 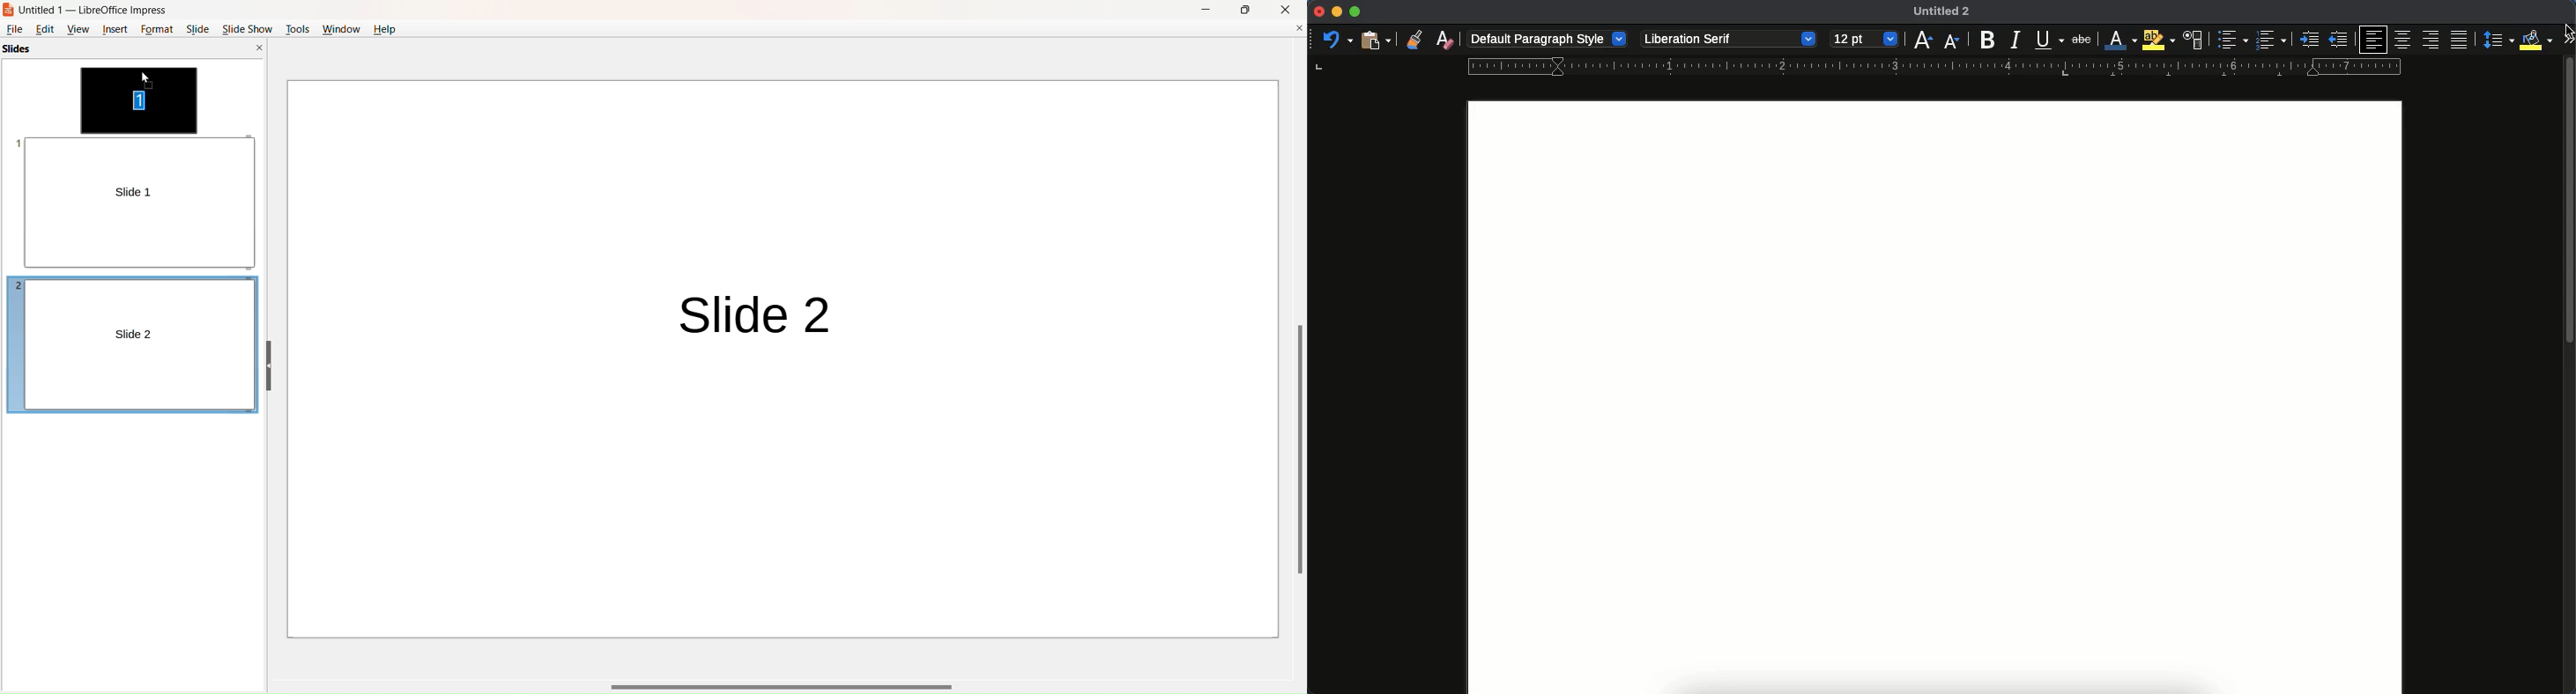 What do you see at coordinates (2431, 41) in the screenshot?
I see `right align` at bounding box center [2431, 41].